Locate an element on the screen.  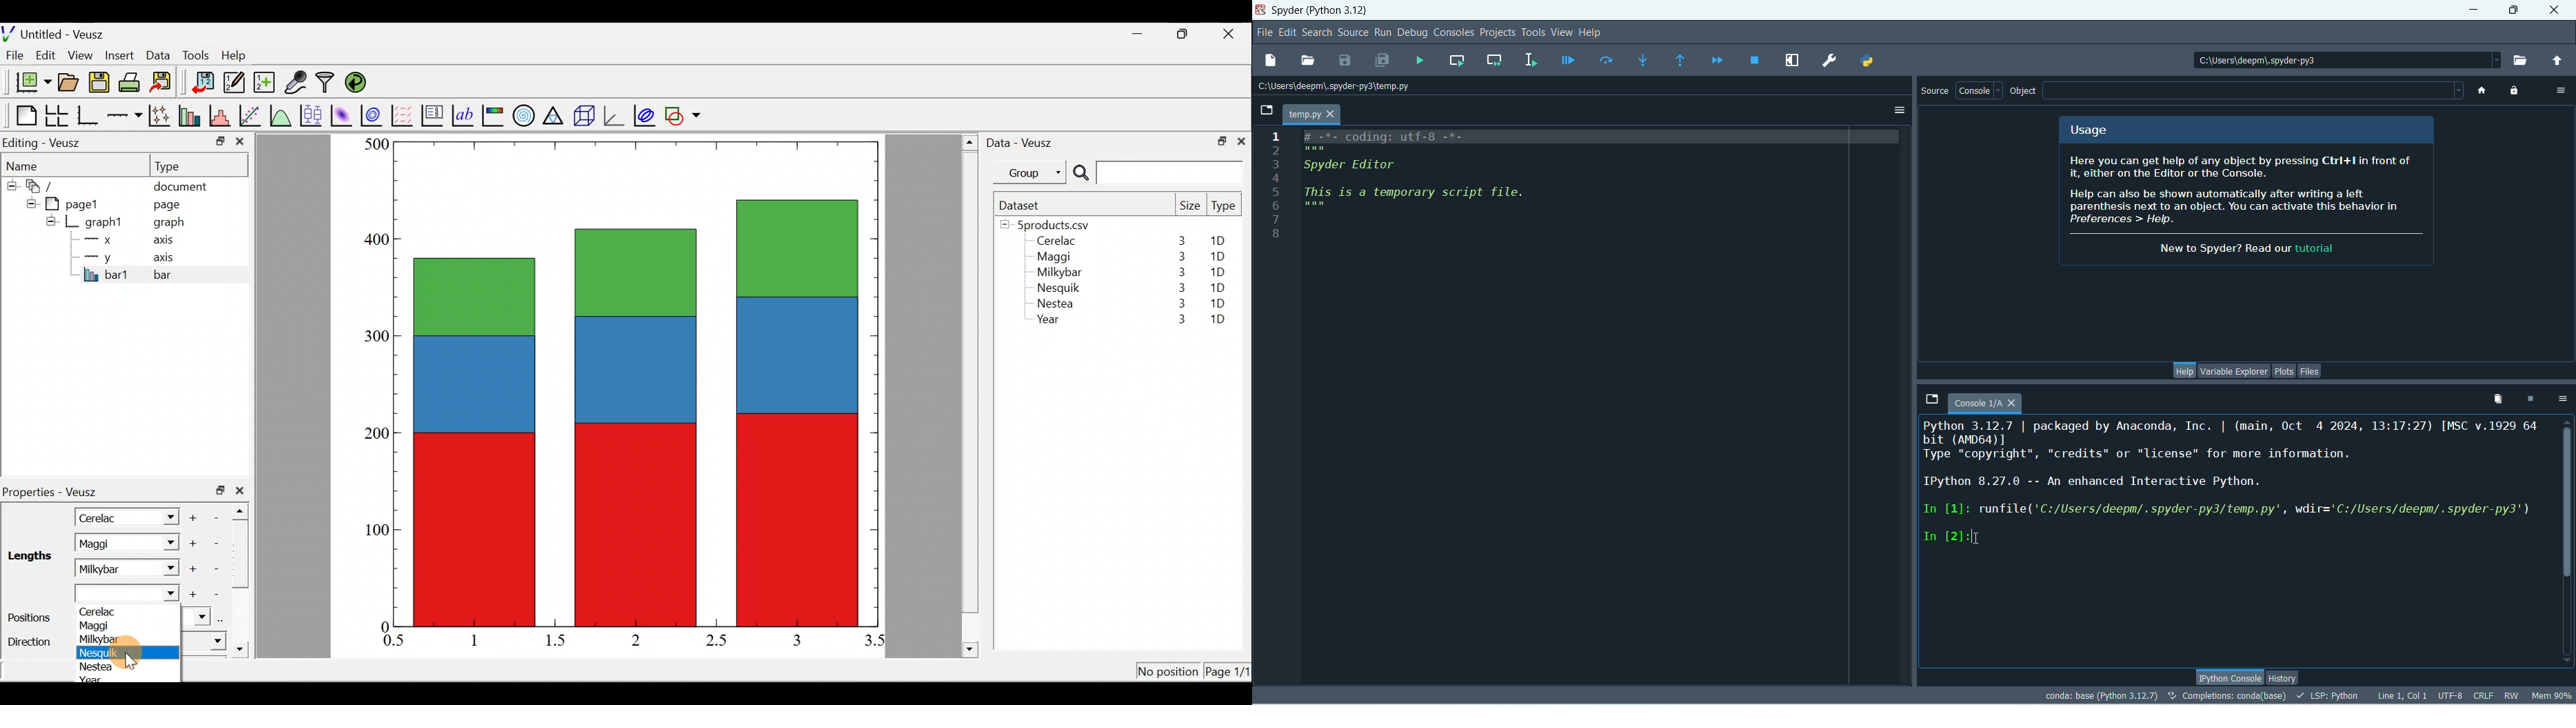
Histogram of a dataset is located at coordinates (224, 116).